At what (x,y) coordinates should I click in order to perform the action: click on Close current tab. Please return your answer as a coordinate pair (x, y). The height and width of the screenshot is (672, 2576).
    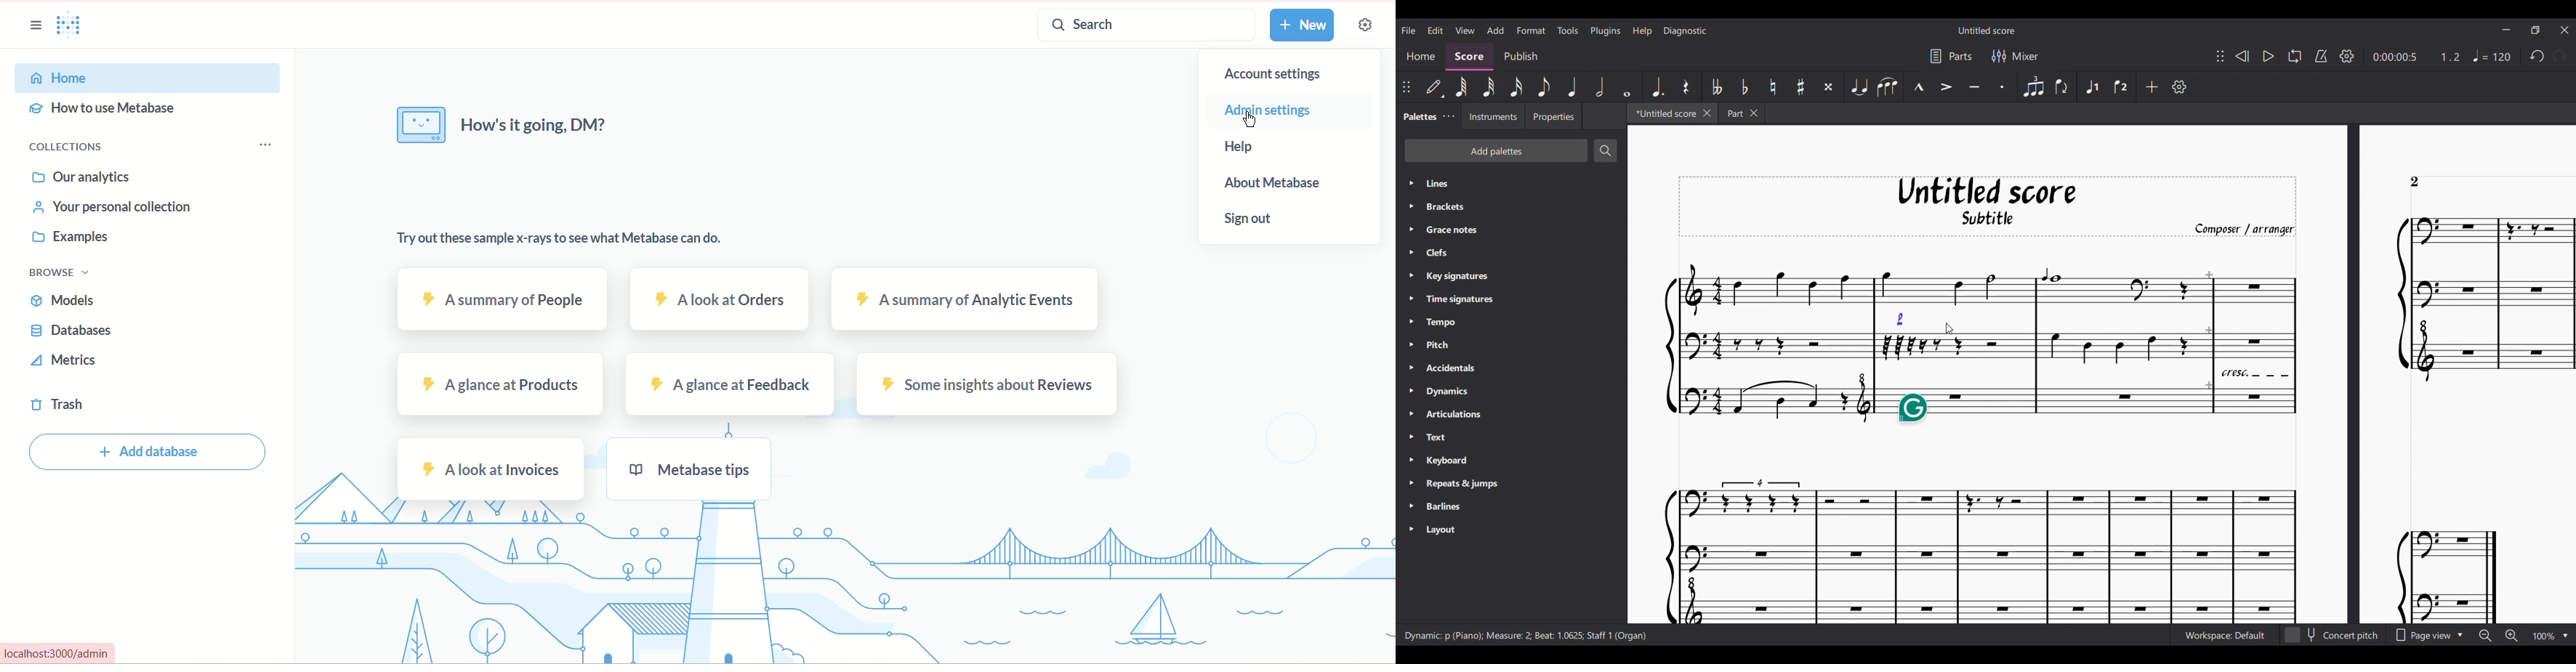
    Looking at the image, I should click on (1707, 113).